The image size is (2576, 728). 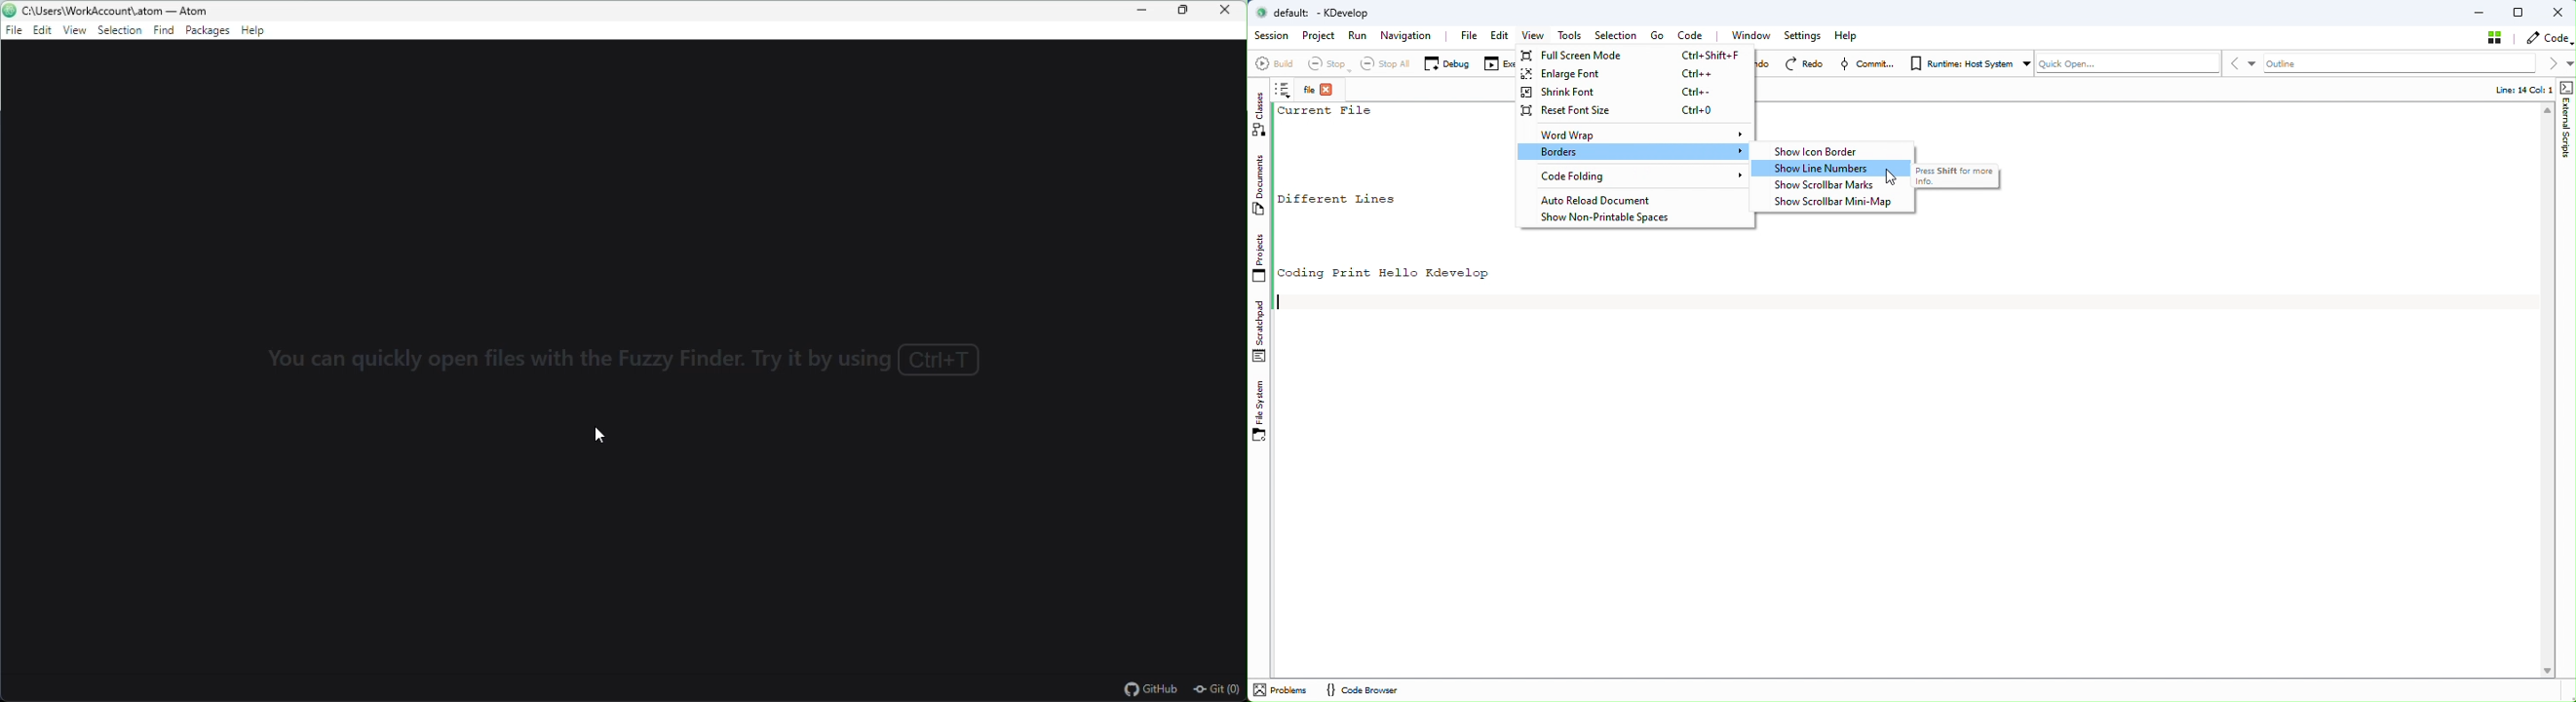 What do you see at coordinates (1838, 203) in the screenshot?
I see `Minimap` at bounding box center [1838, 203].